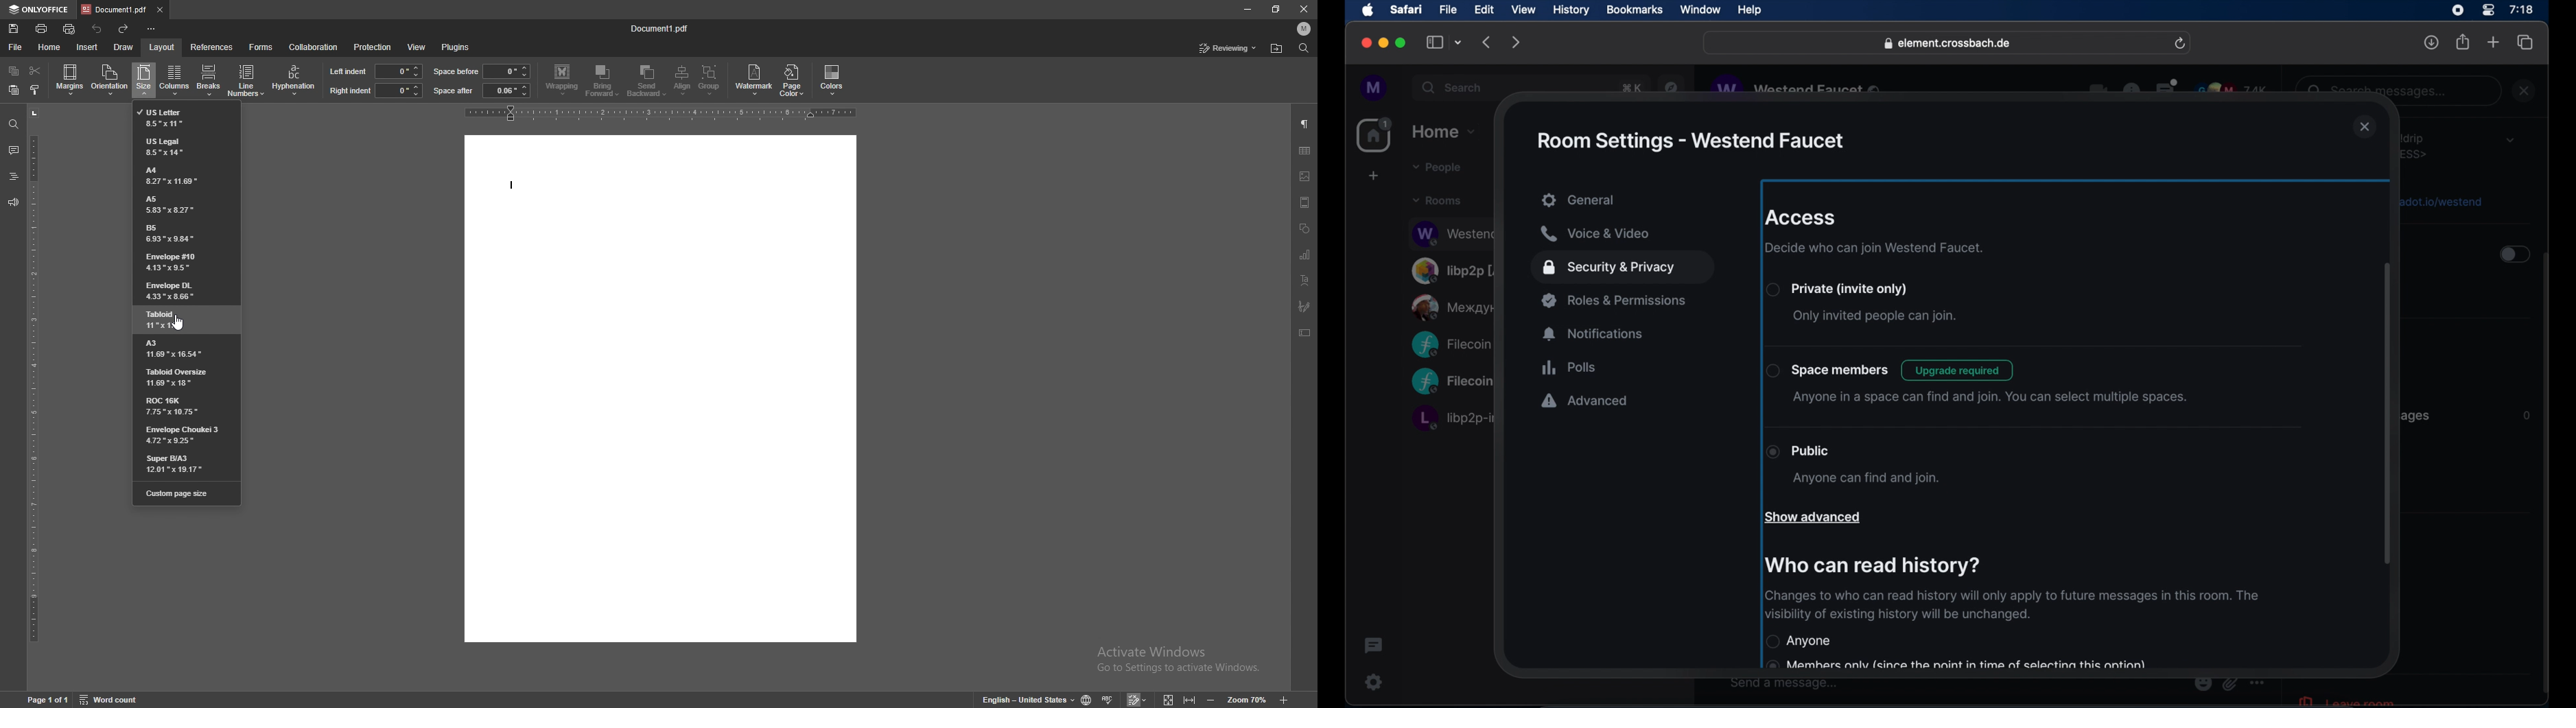  What do you see at coordinates (1191, 699) in the screenshot?
I see `fit to width` at bounding box center [1191, 699].